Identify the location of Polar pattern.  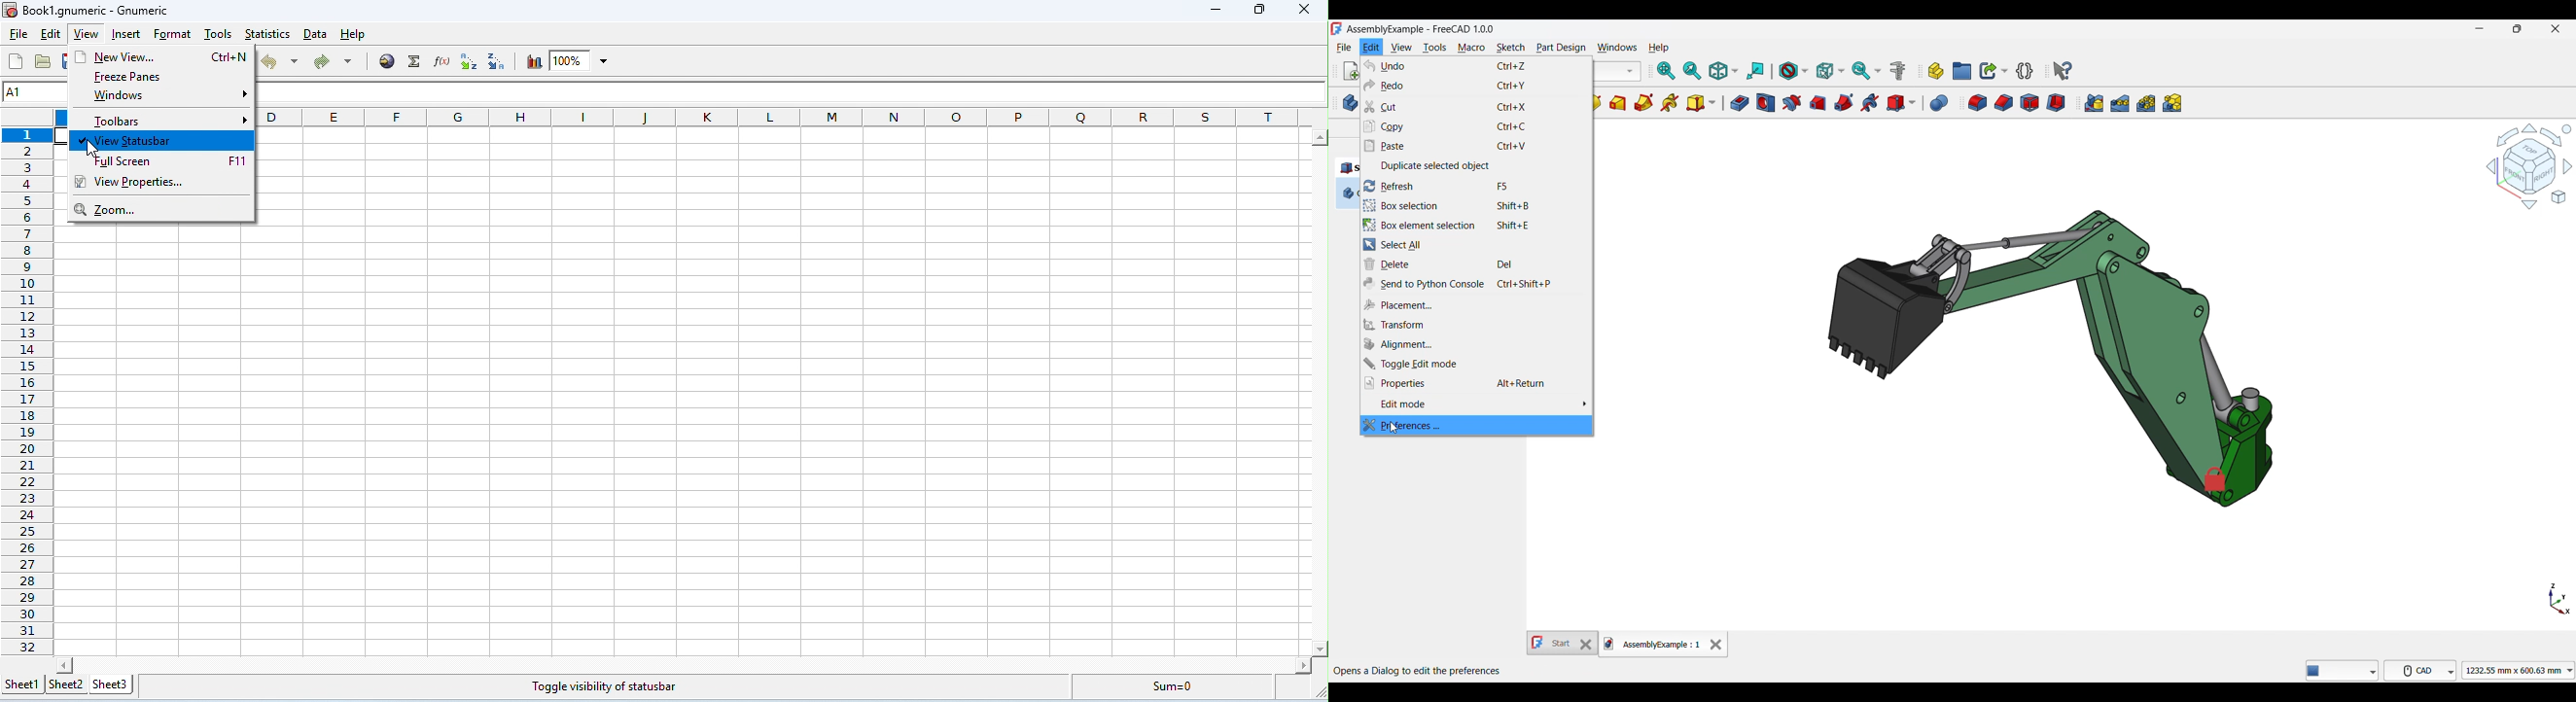
(2146, 103).